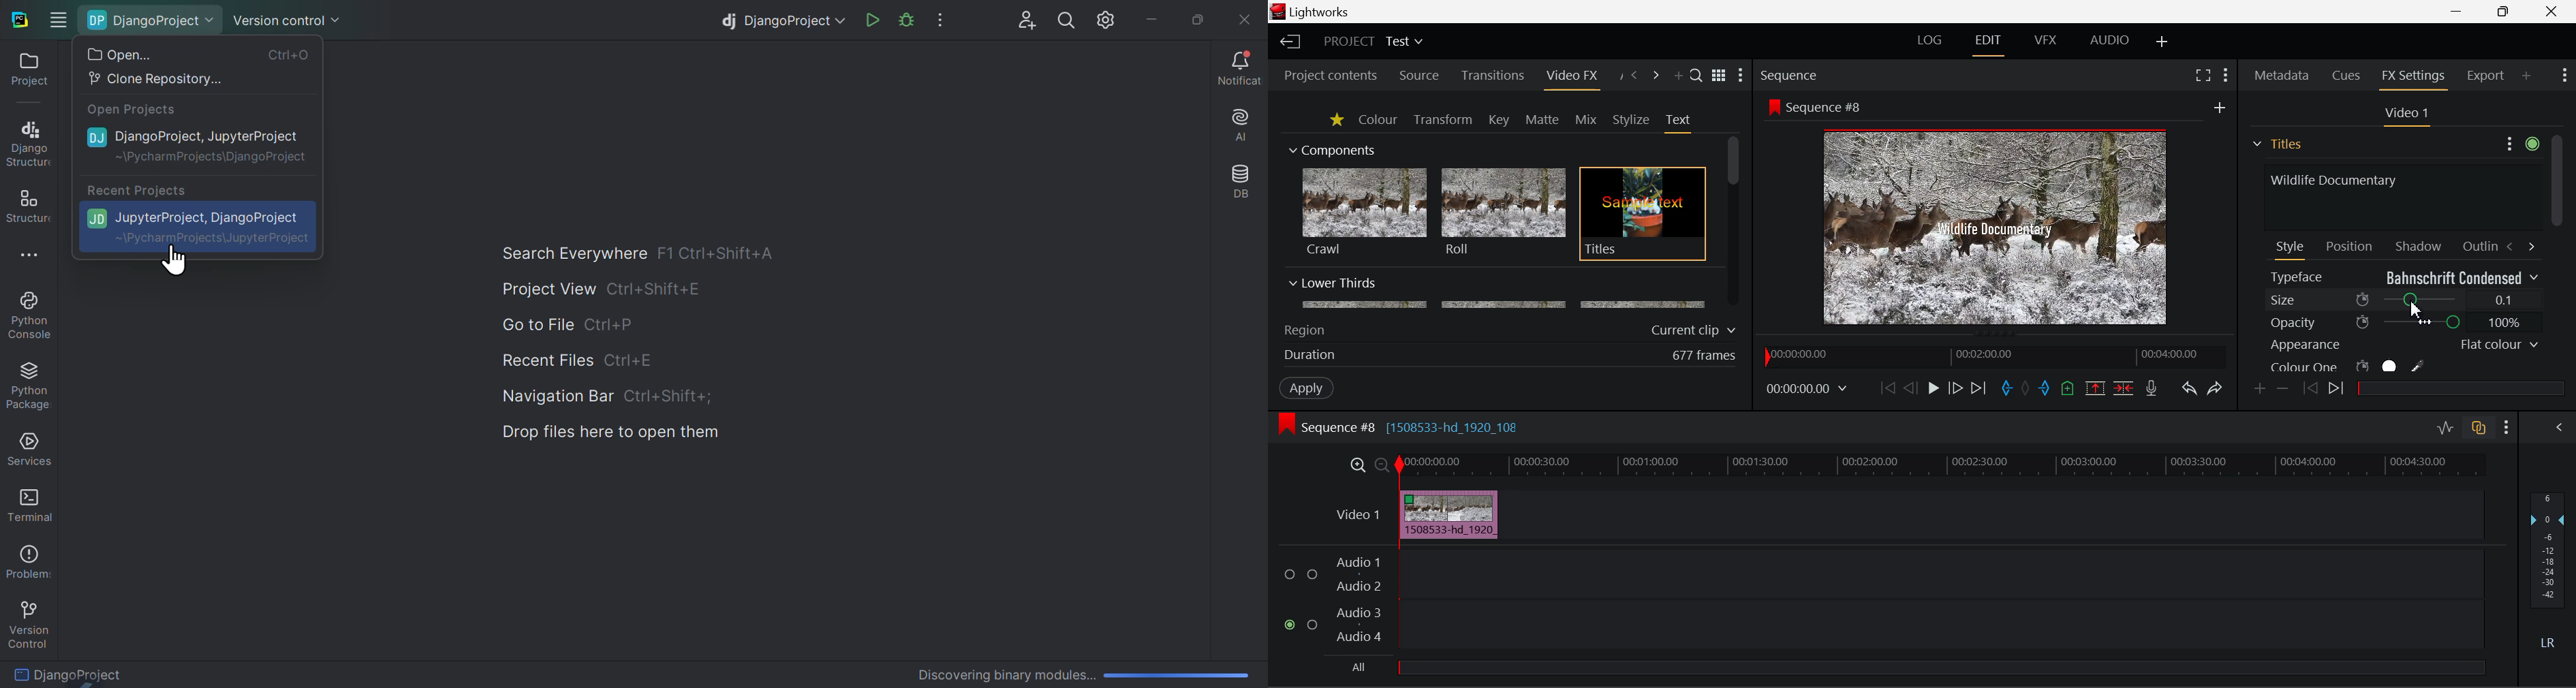 This screenshot has width=2576, height=700. I want to click on Position, so click(2351, 245).